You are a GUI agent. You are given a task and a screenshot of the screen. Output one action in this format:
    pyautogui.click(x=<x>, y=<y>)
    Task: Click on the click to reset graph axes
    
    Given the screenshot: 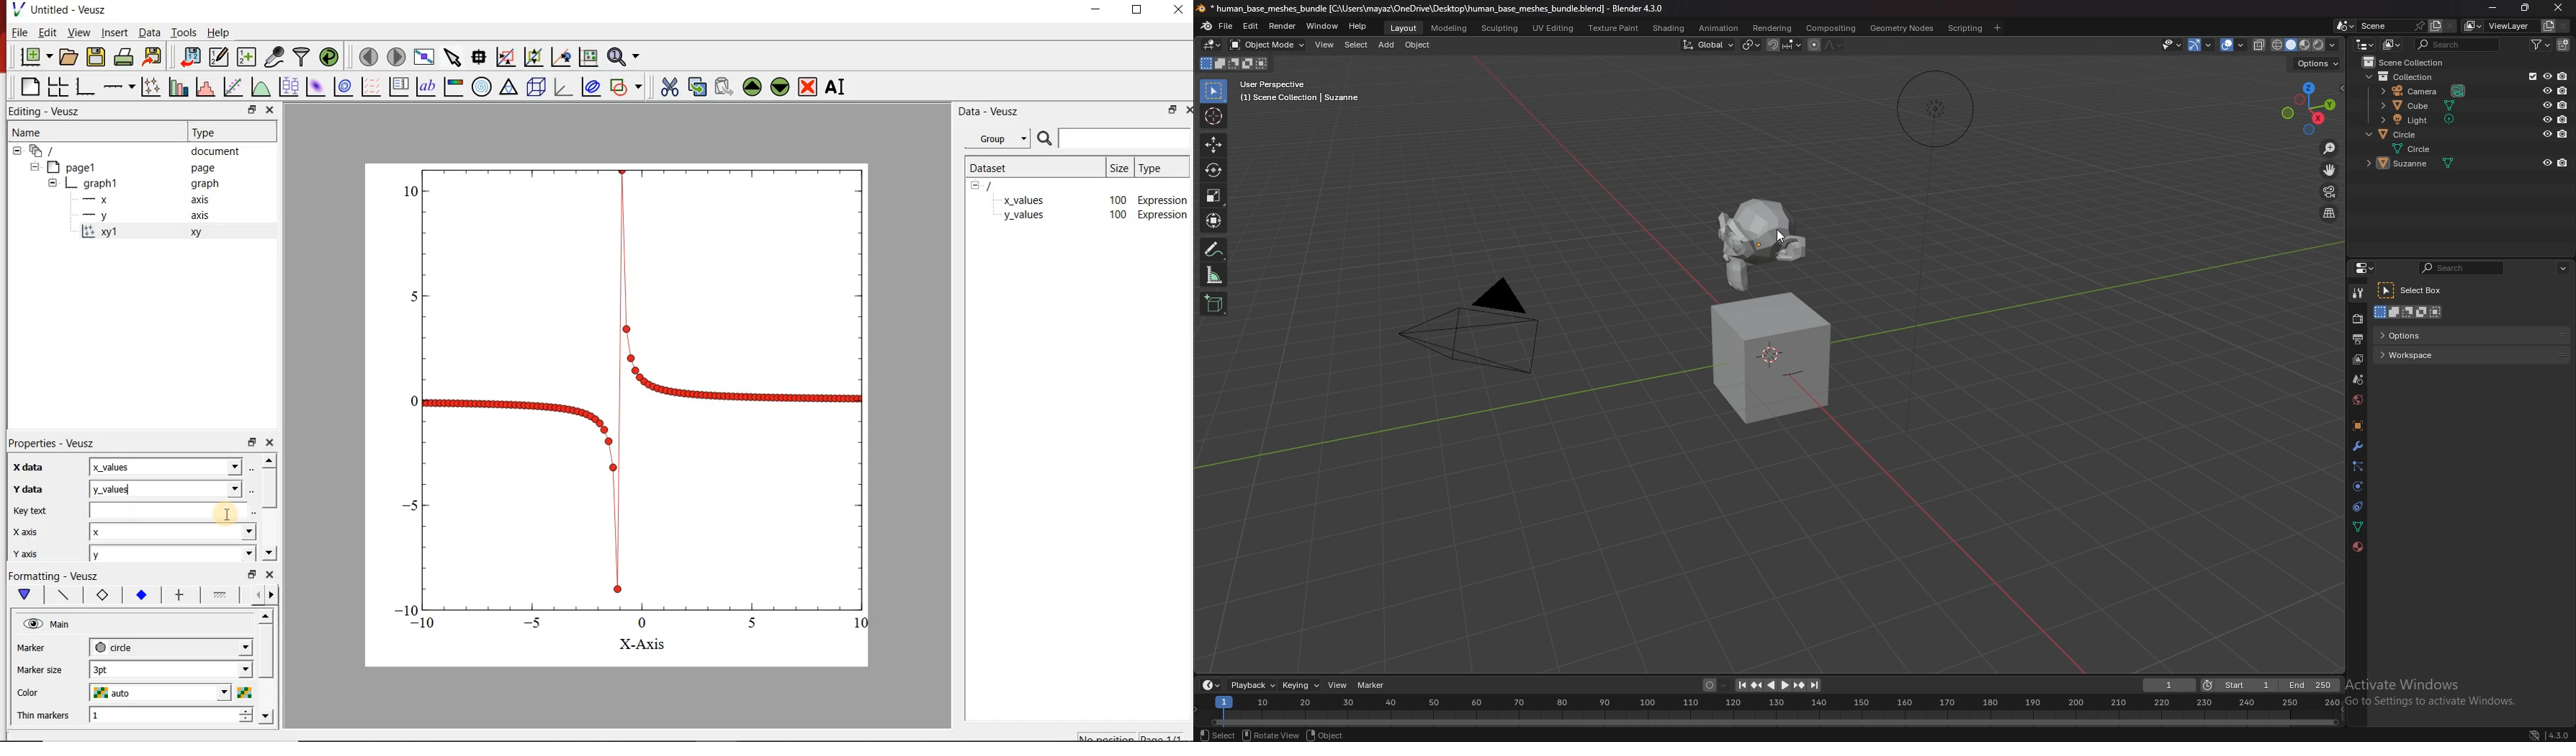 What is the action you would take?
    pyautogui.click(x=588, y=58)
    